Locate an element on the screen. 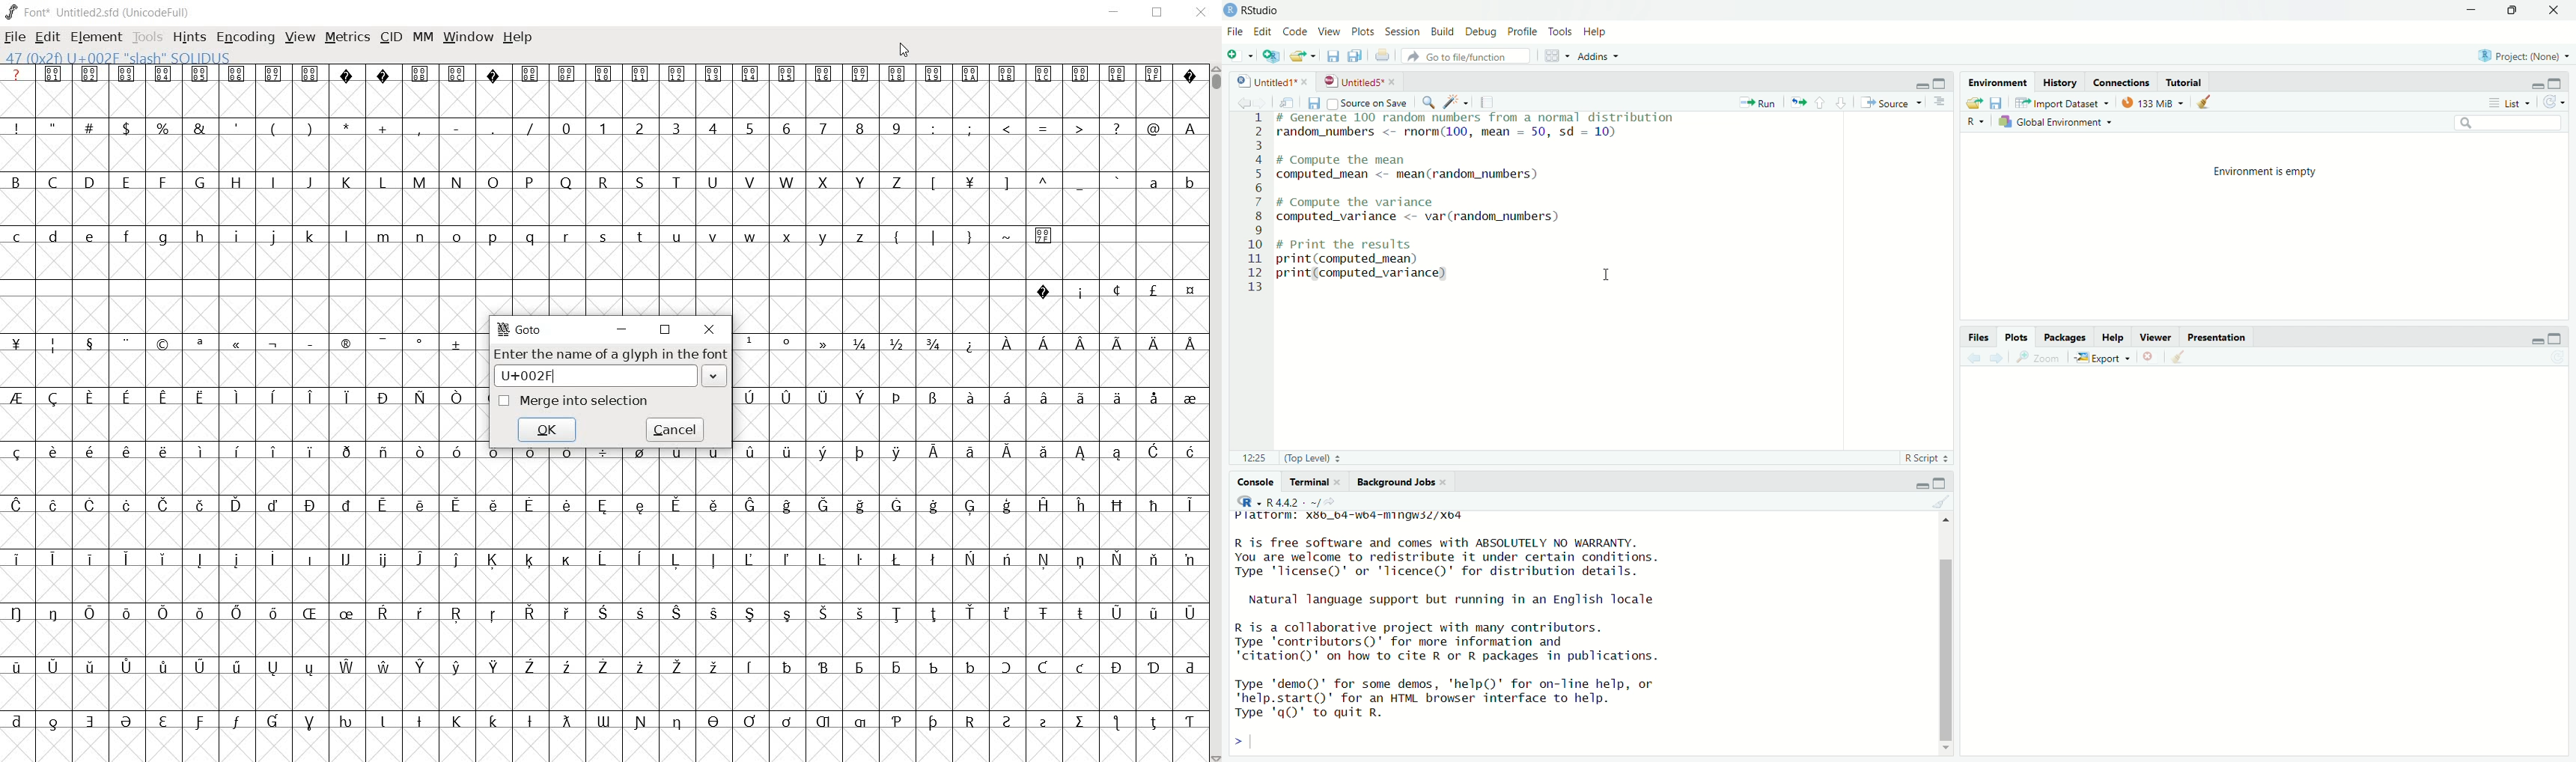 This screenshot has width=2576, height=784. select language is located at coordinates (1246, 501).